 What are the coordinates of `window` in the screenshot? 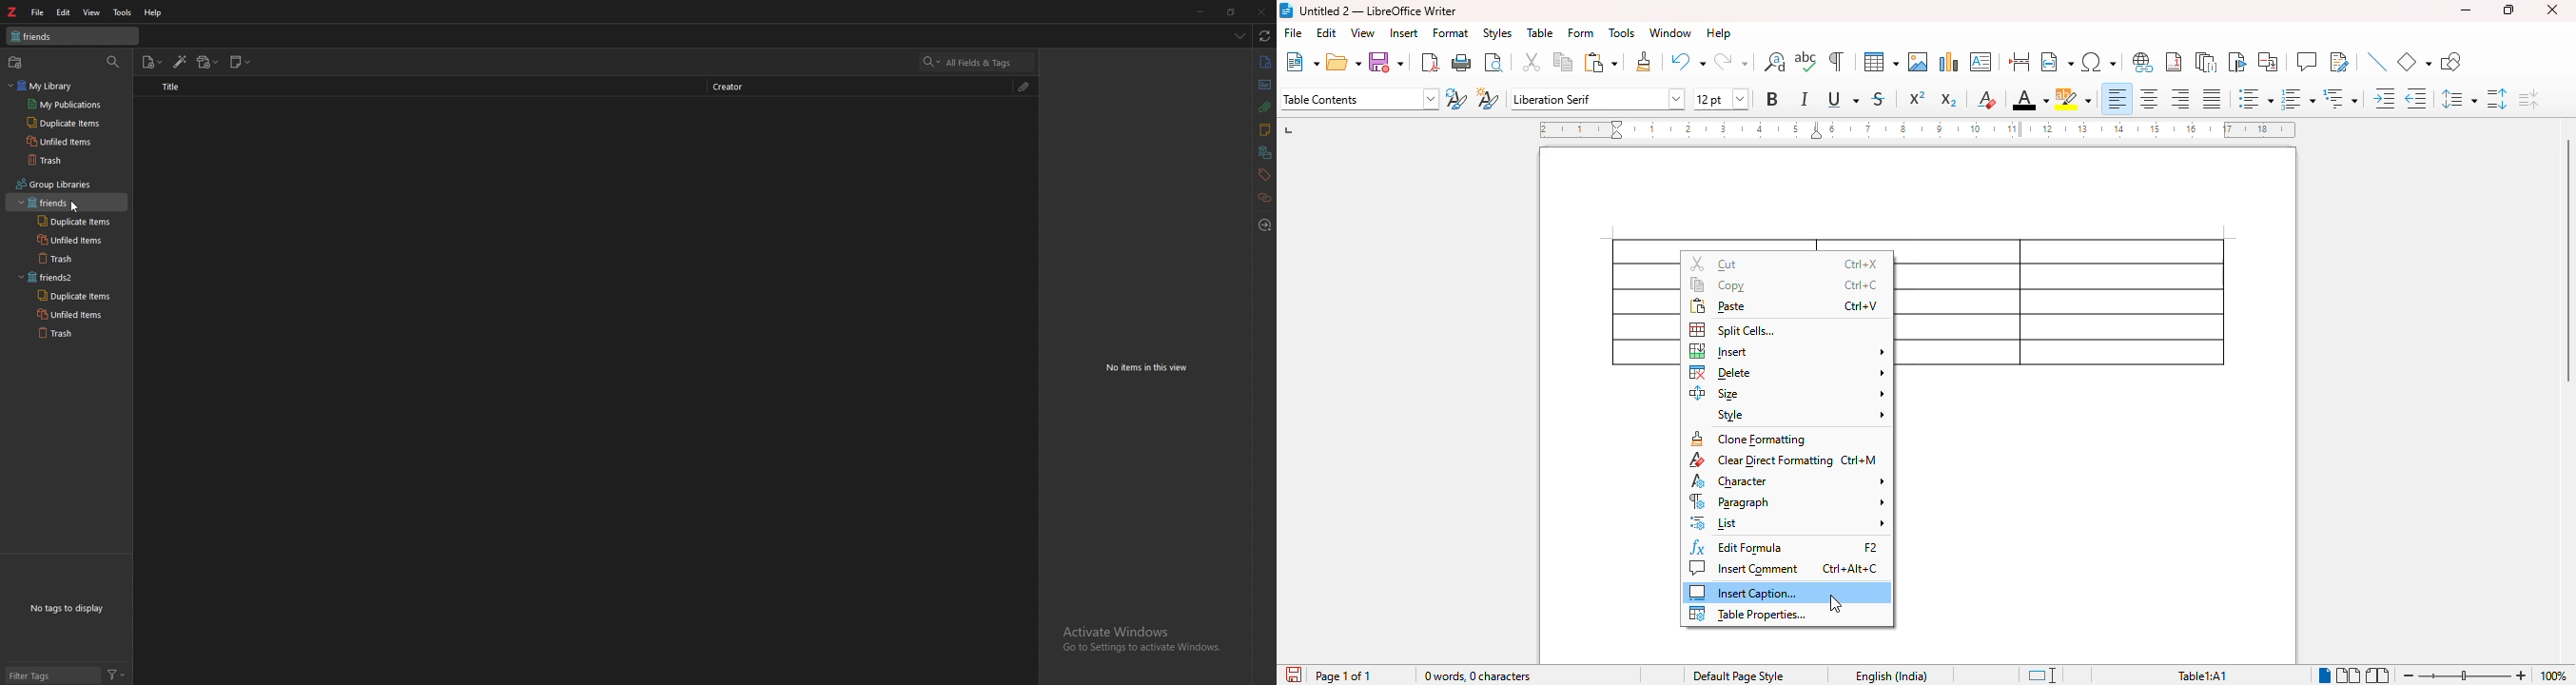 It's located at (1670, 32).